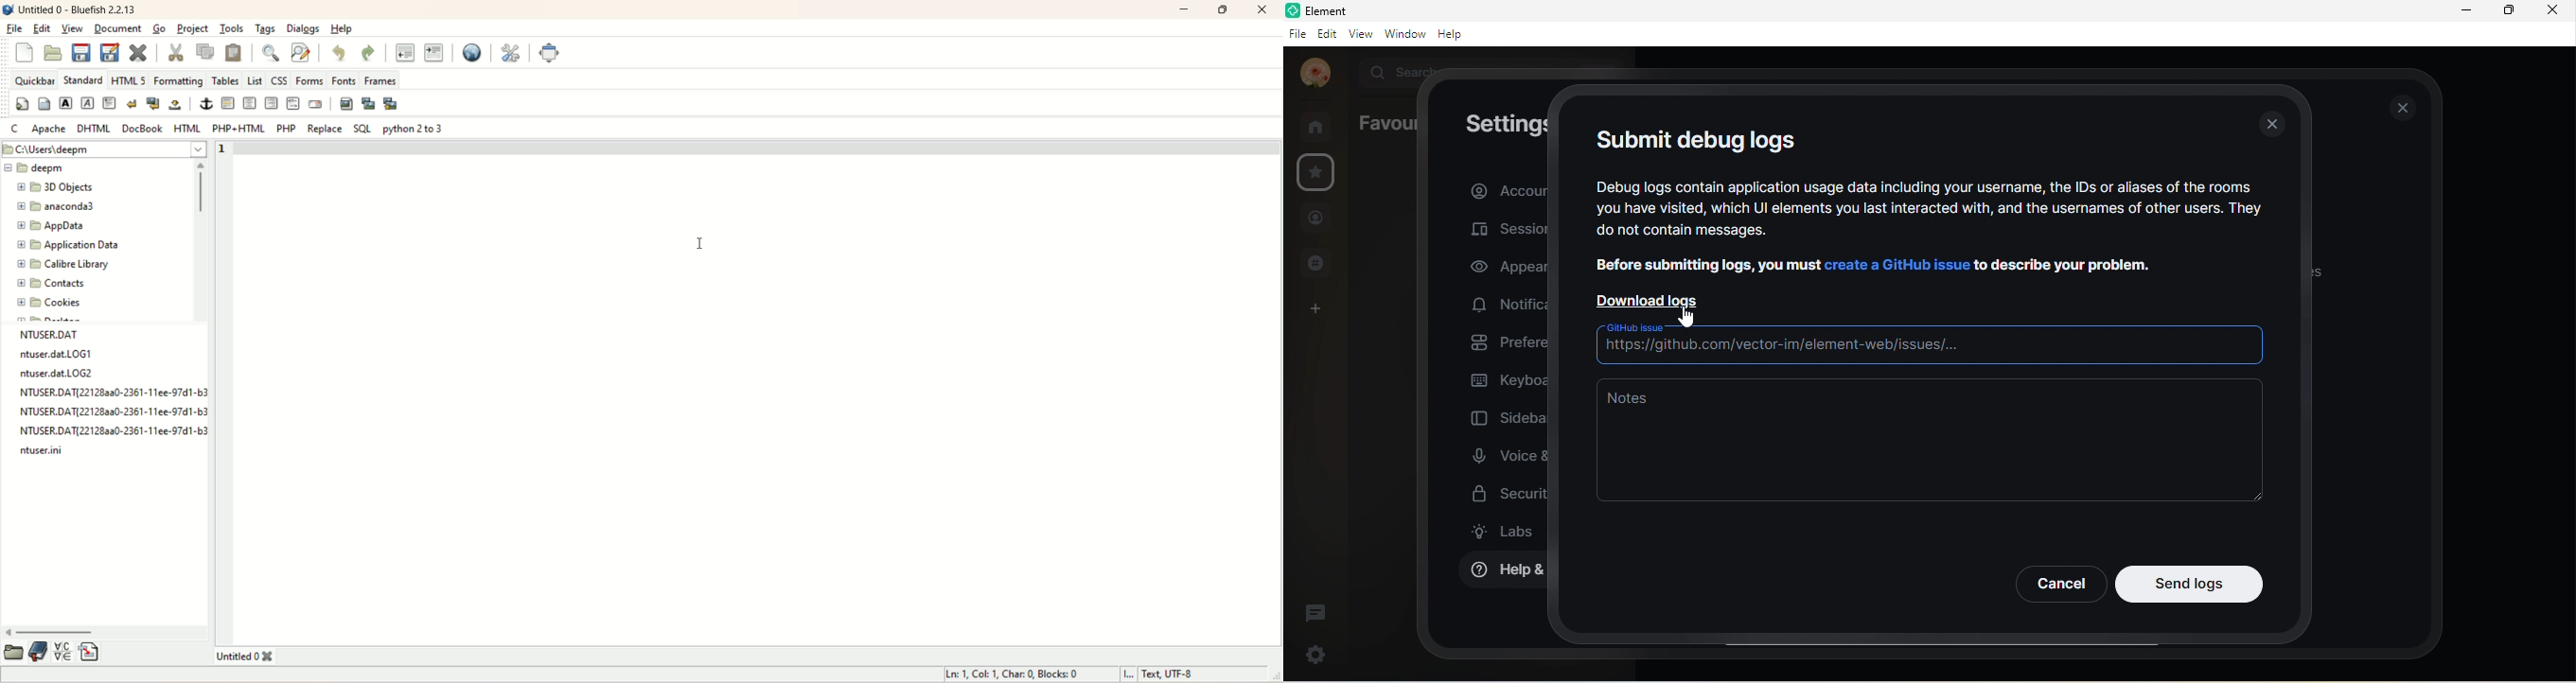 The width and height of the screenshot is (2576, 700). Describe the element at coordinates (49, 227) in the screenshot. I see `ppdata` at that location.